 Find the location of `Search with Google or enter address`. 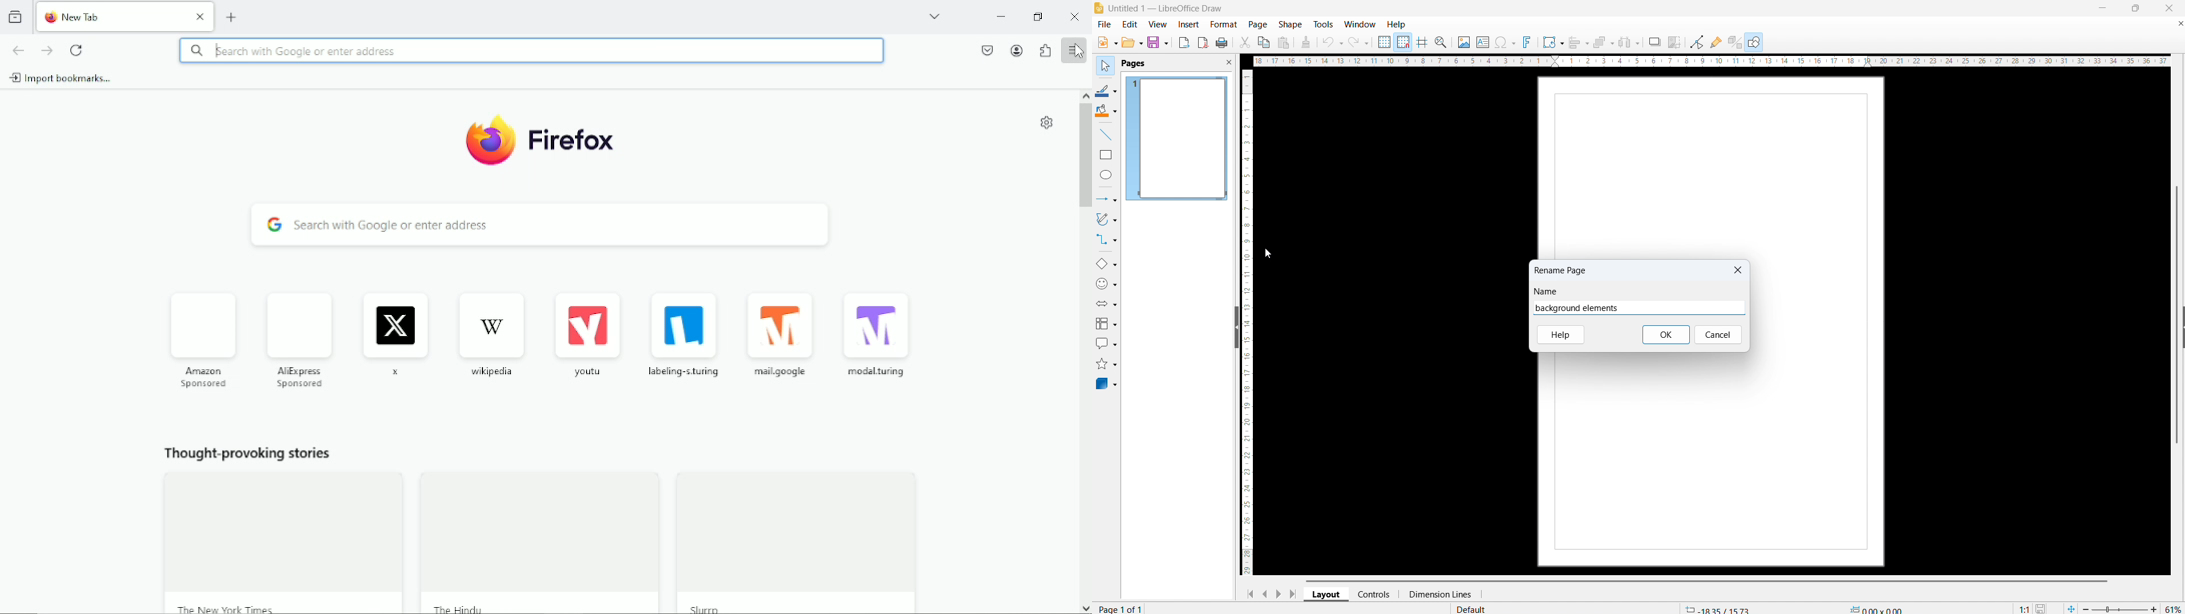

Search with Google or enter address is located at coordinates (541, 225).